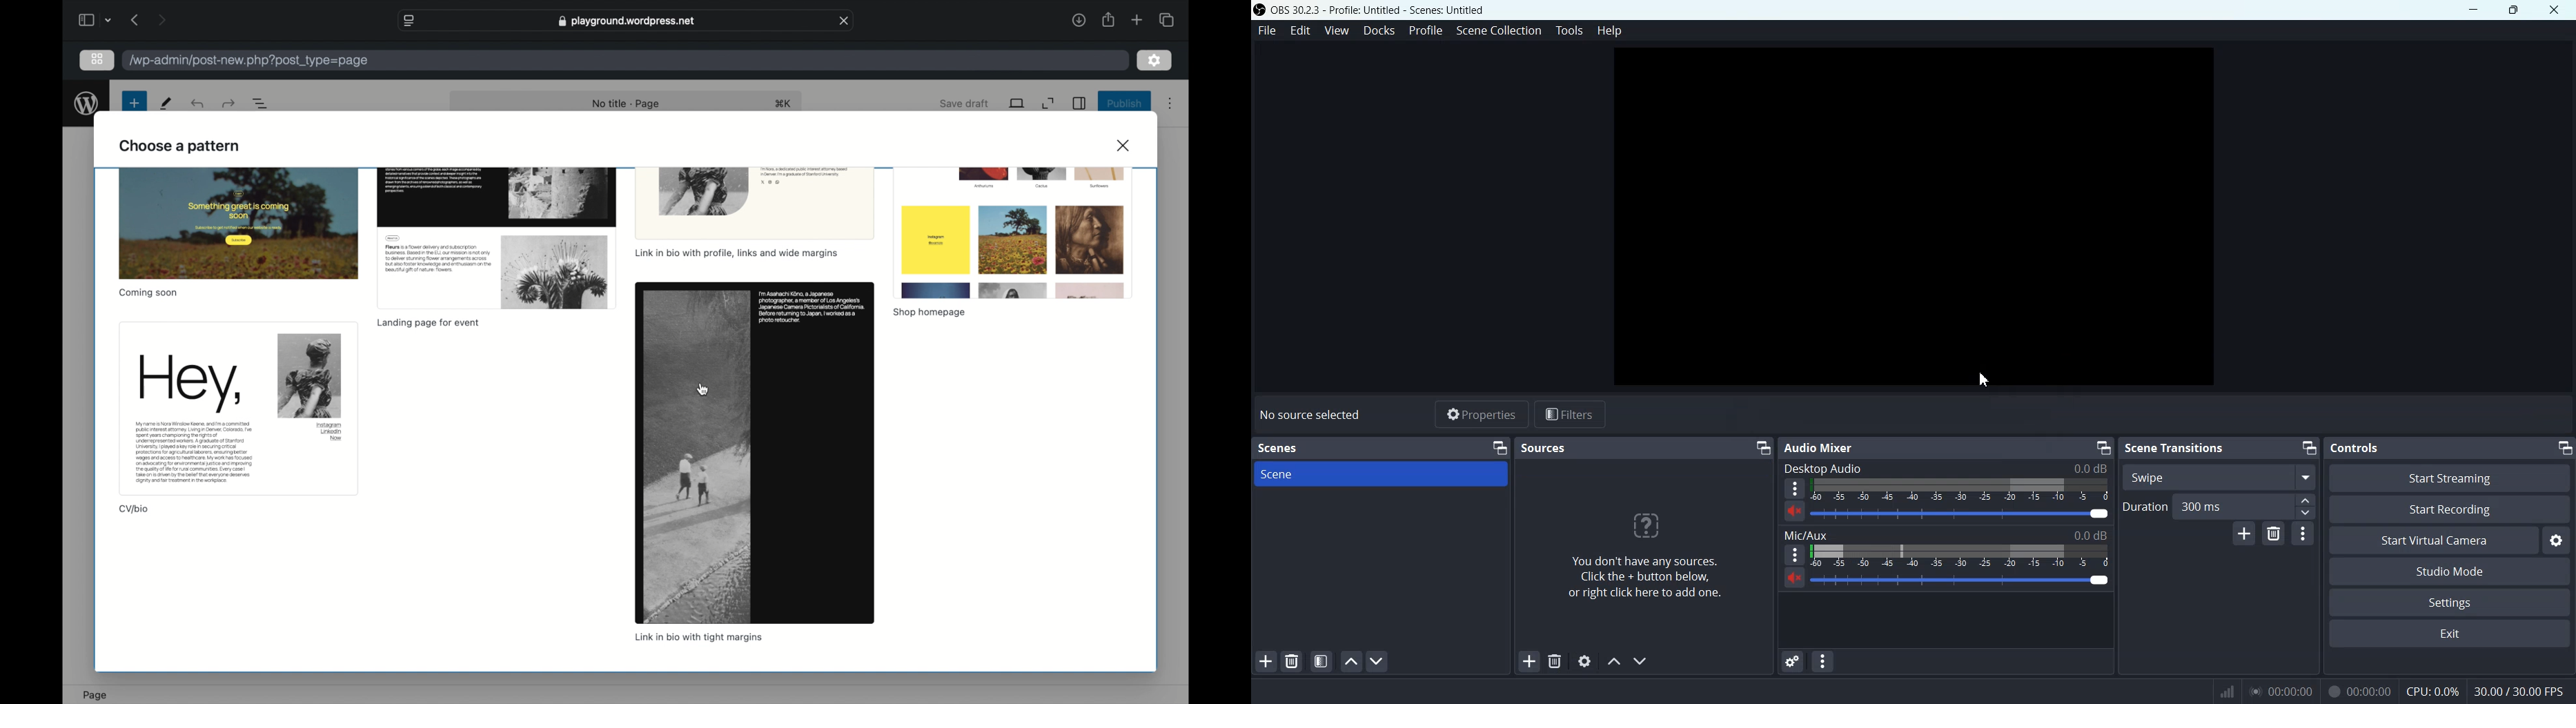 Image resolution: width=2576 pixels, height=728 pixels. Describe the element at coordinates (2451, 572) in the screenshot. I see `Studio Mode` at that location.